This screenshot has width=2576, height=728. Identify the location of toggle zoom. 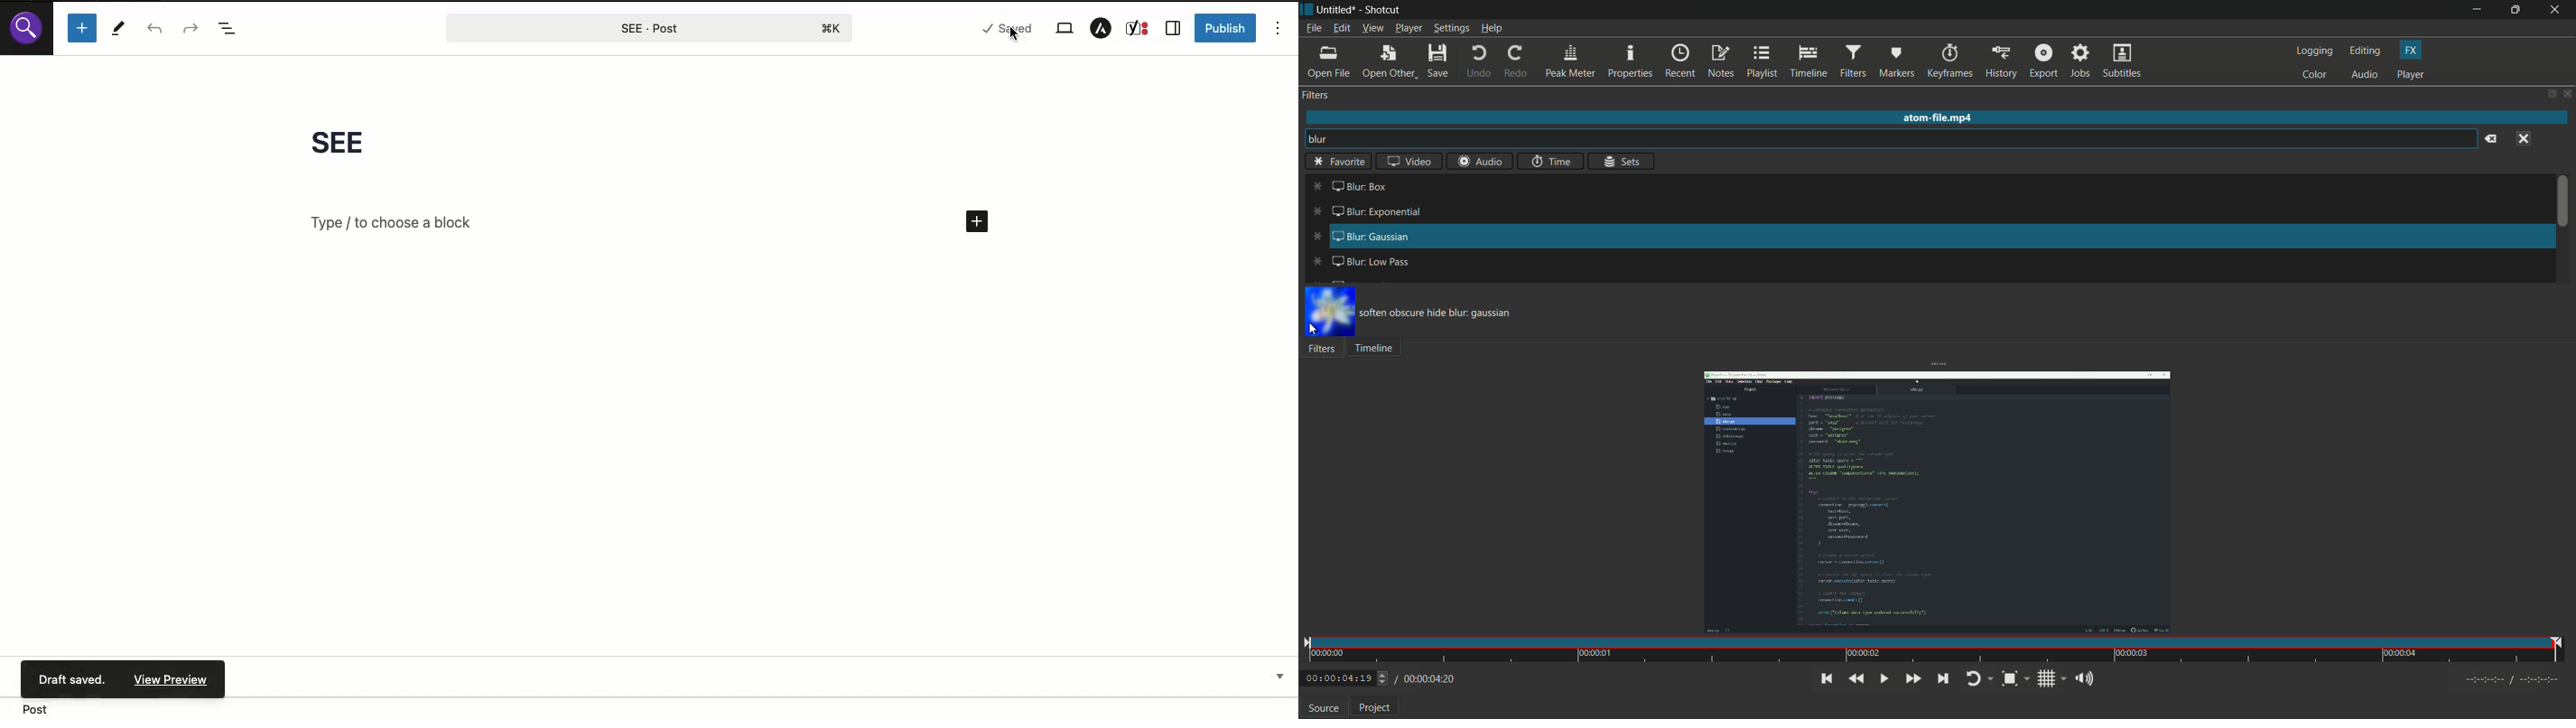
(2016, 680).